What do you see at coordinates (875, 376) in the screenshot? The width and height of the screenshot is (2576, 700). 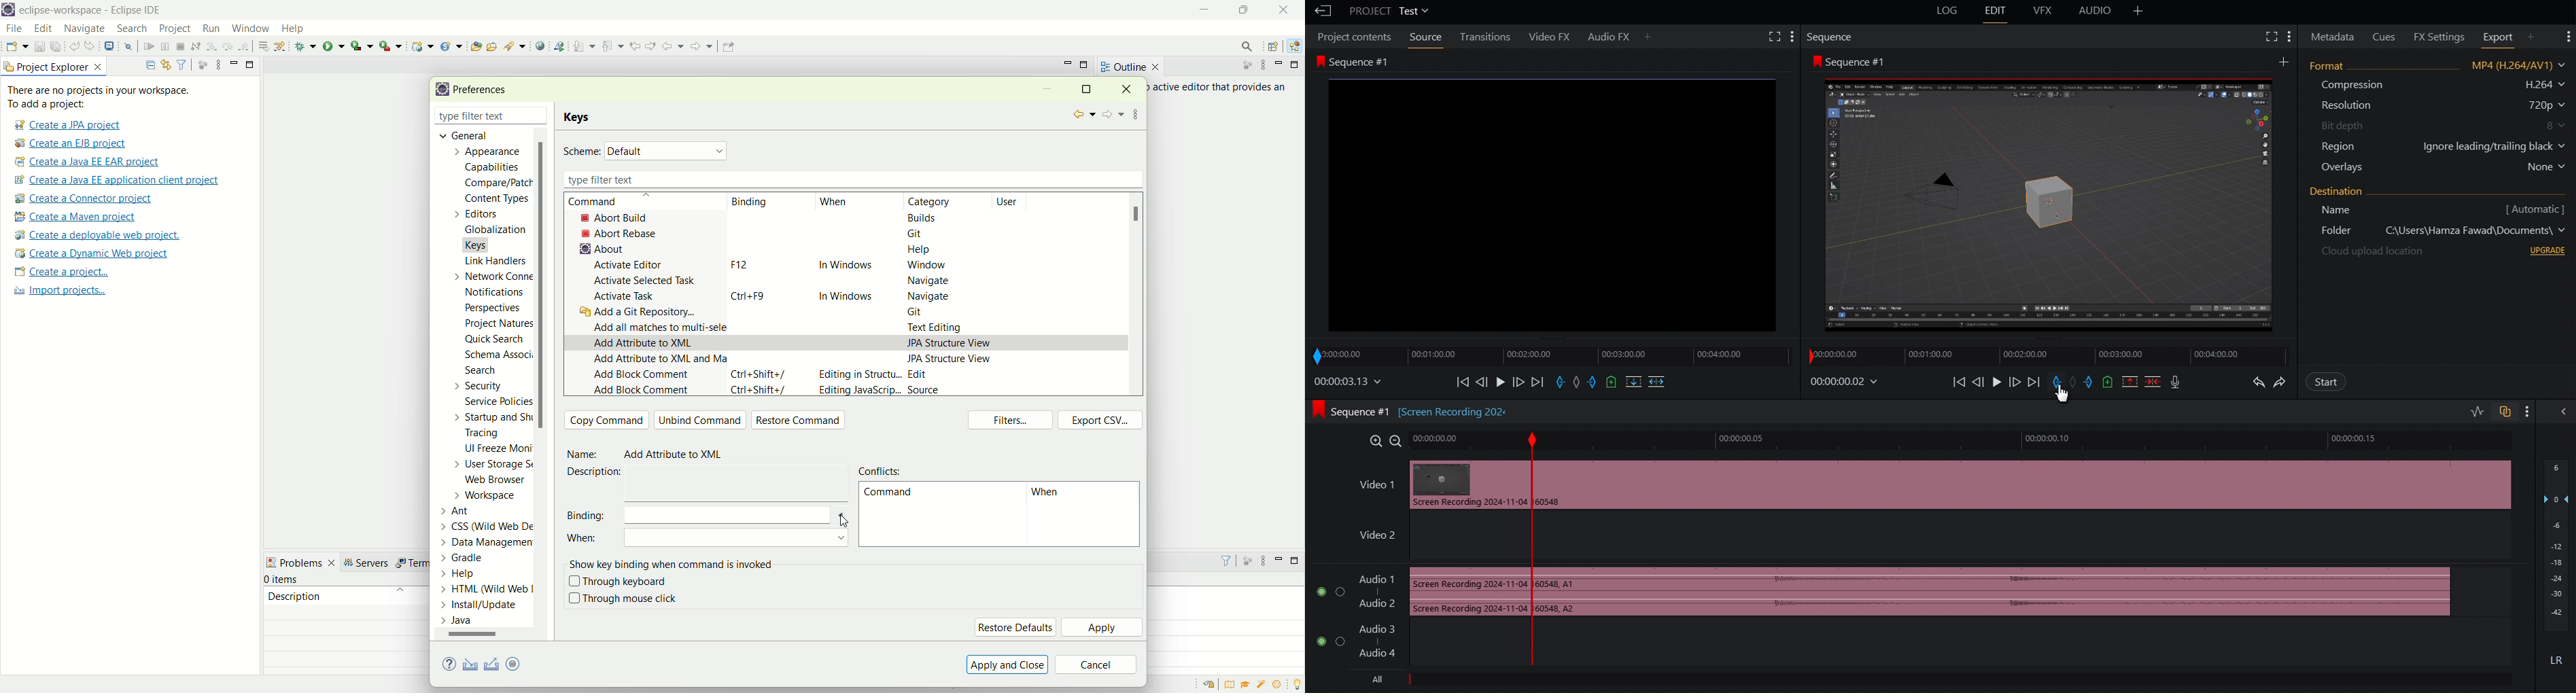 I see `editing in structure...Edit` at bounding box center [875, 376].